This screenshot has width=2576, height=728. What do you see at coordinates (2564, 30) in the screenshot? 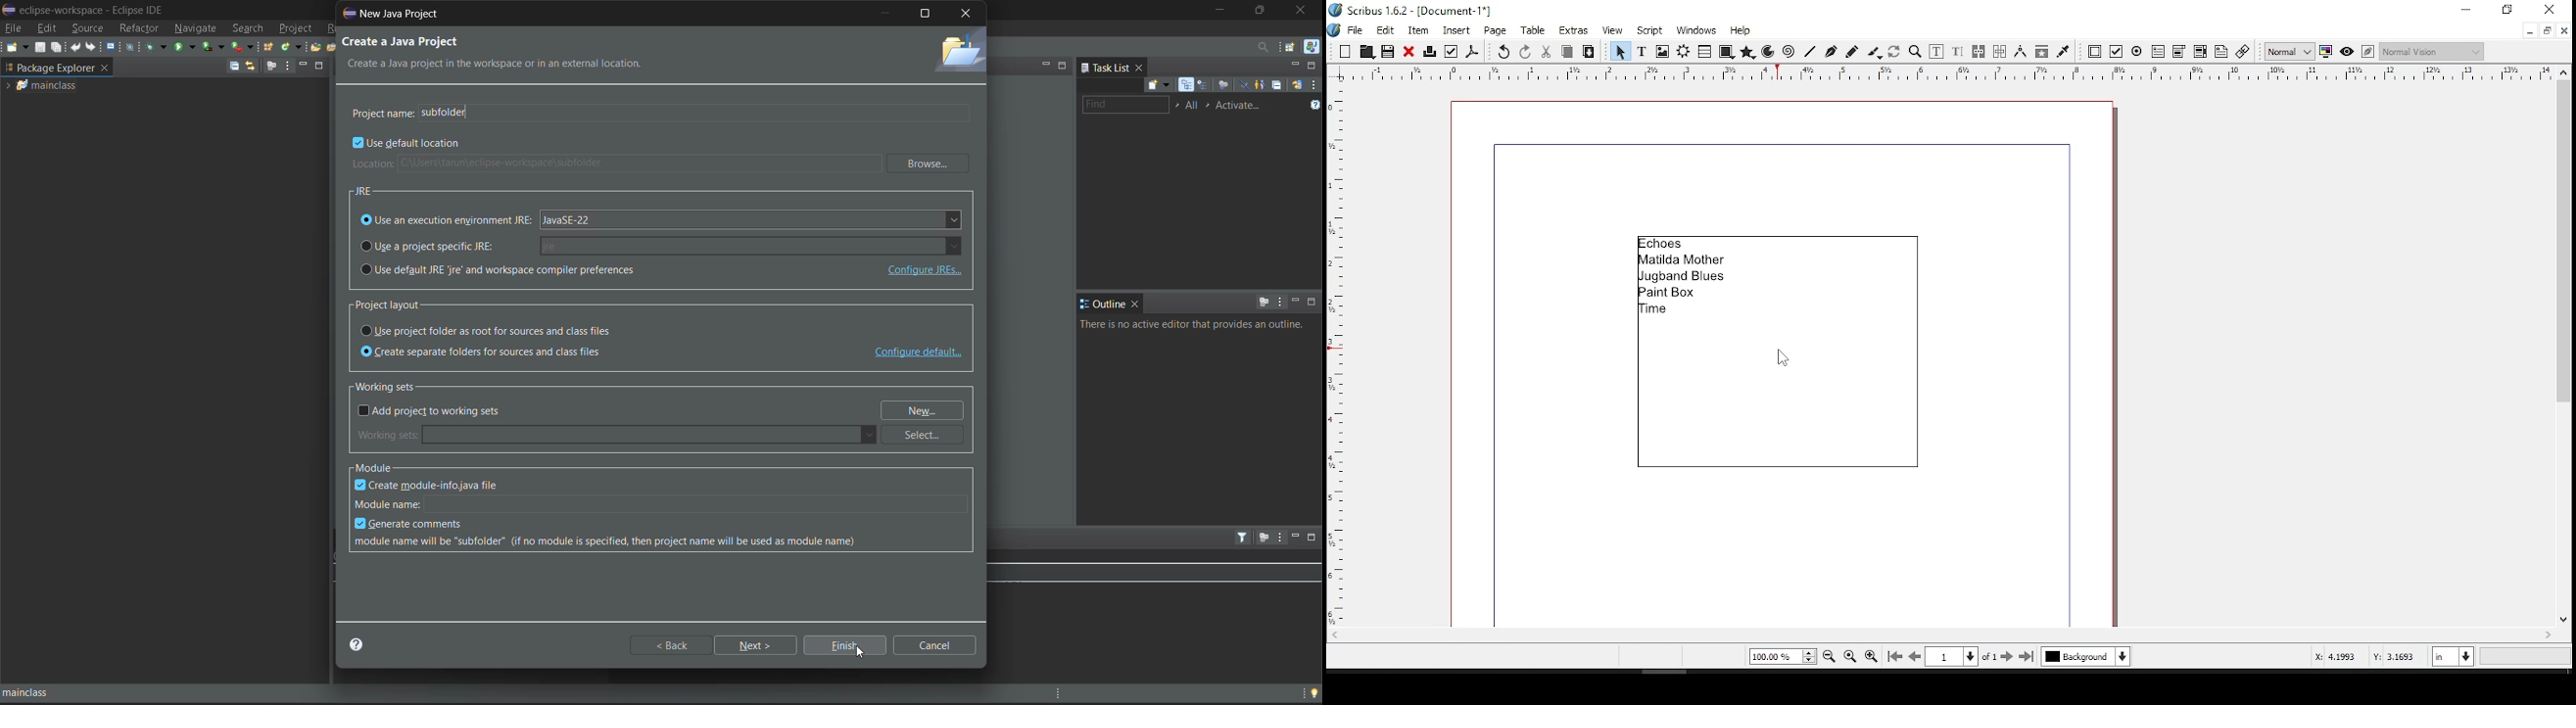
I see `close window` at bounding box center [2564, 30].